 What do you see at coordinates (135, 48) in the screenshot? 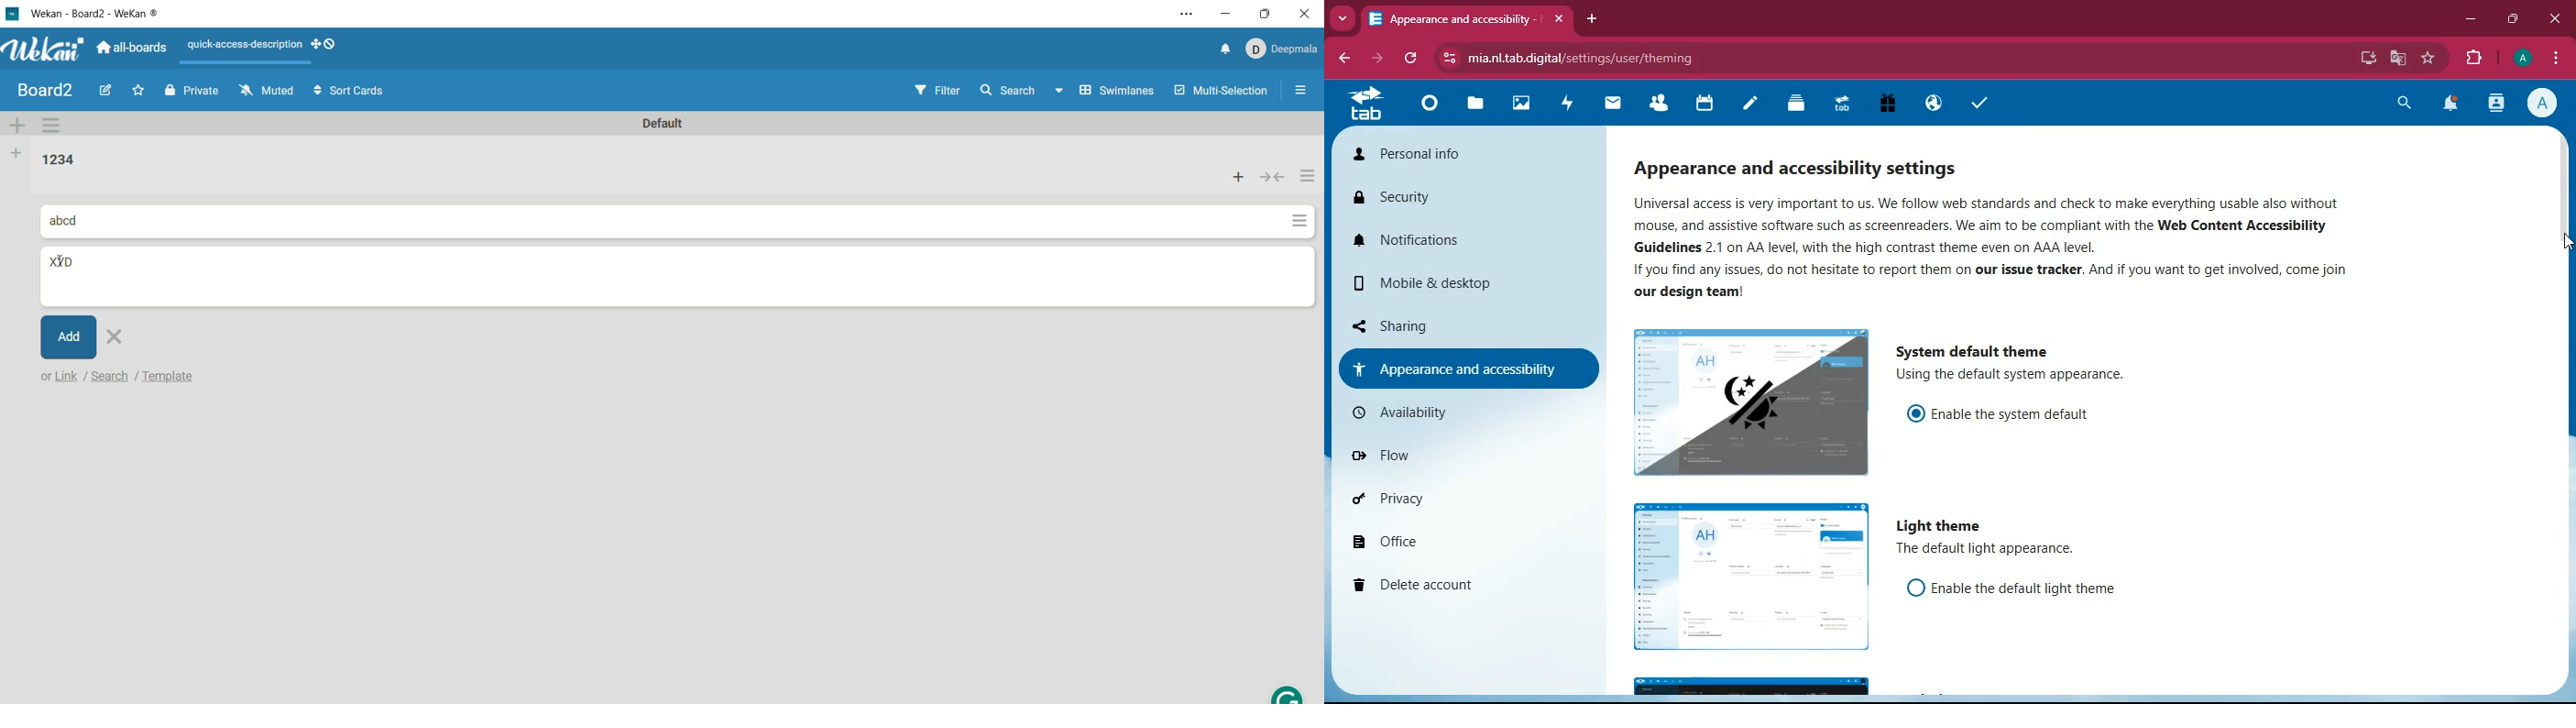
I see `all boards` at bounding box center [135, 48].